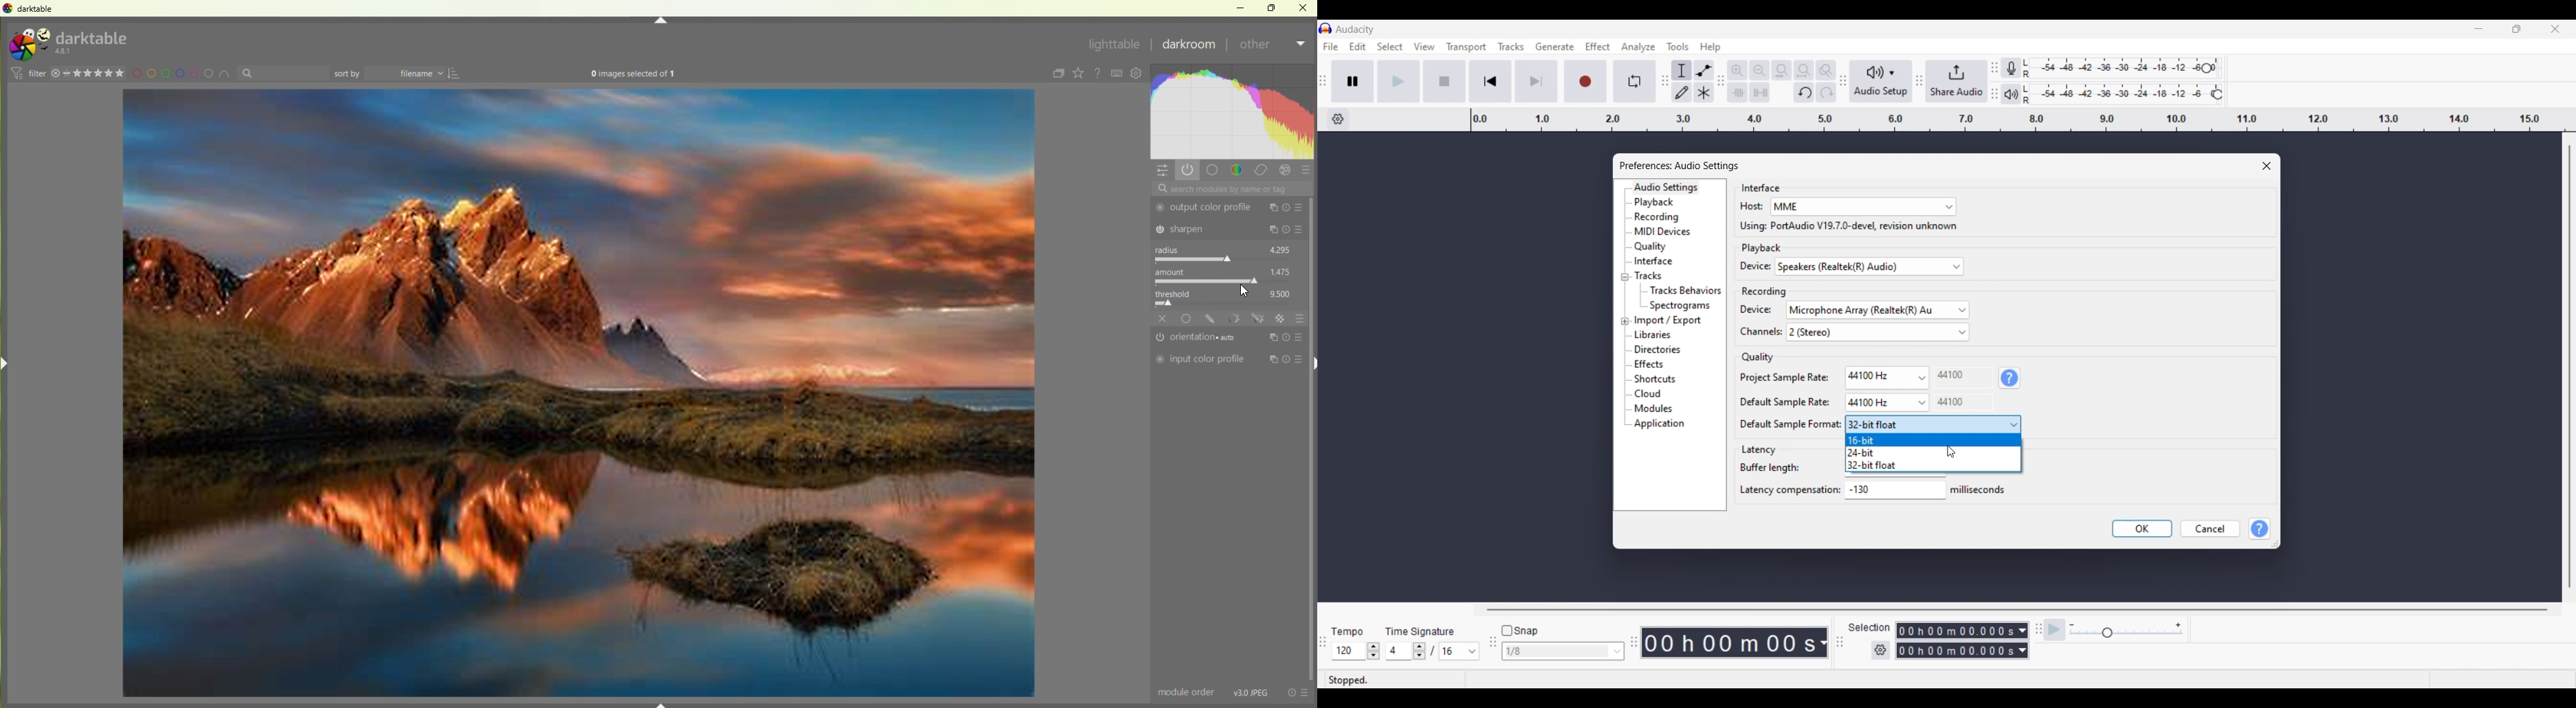  Describe the element at coordinates (1174, 272) in the screenshot. I see `amount` at that location.